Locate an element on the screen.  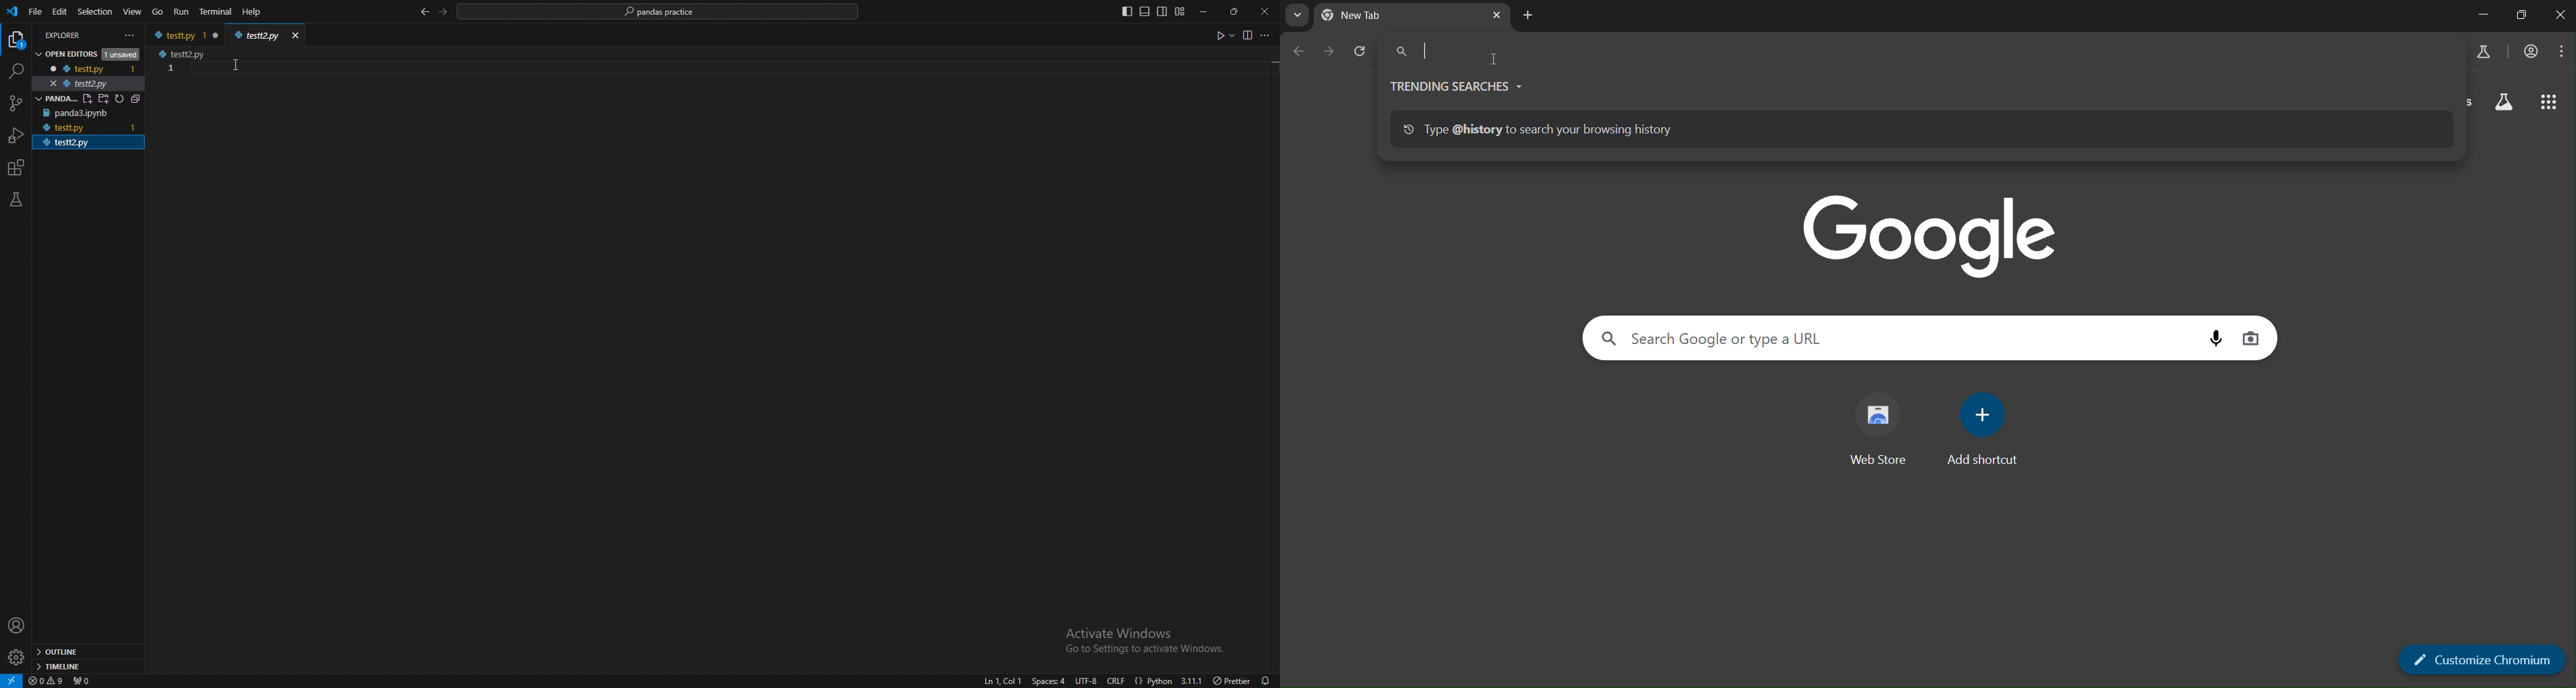
warnings is located at coordinates (47, 680).